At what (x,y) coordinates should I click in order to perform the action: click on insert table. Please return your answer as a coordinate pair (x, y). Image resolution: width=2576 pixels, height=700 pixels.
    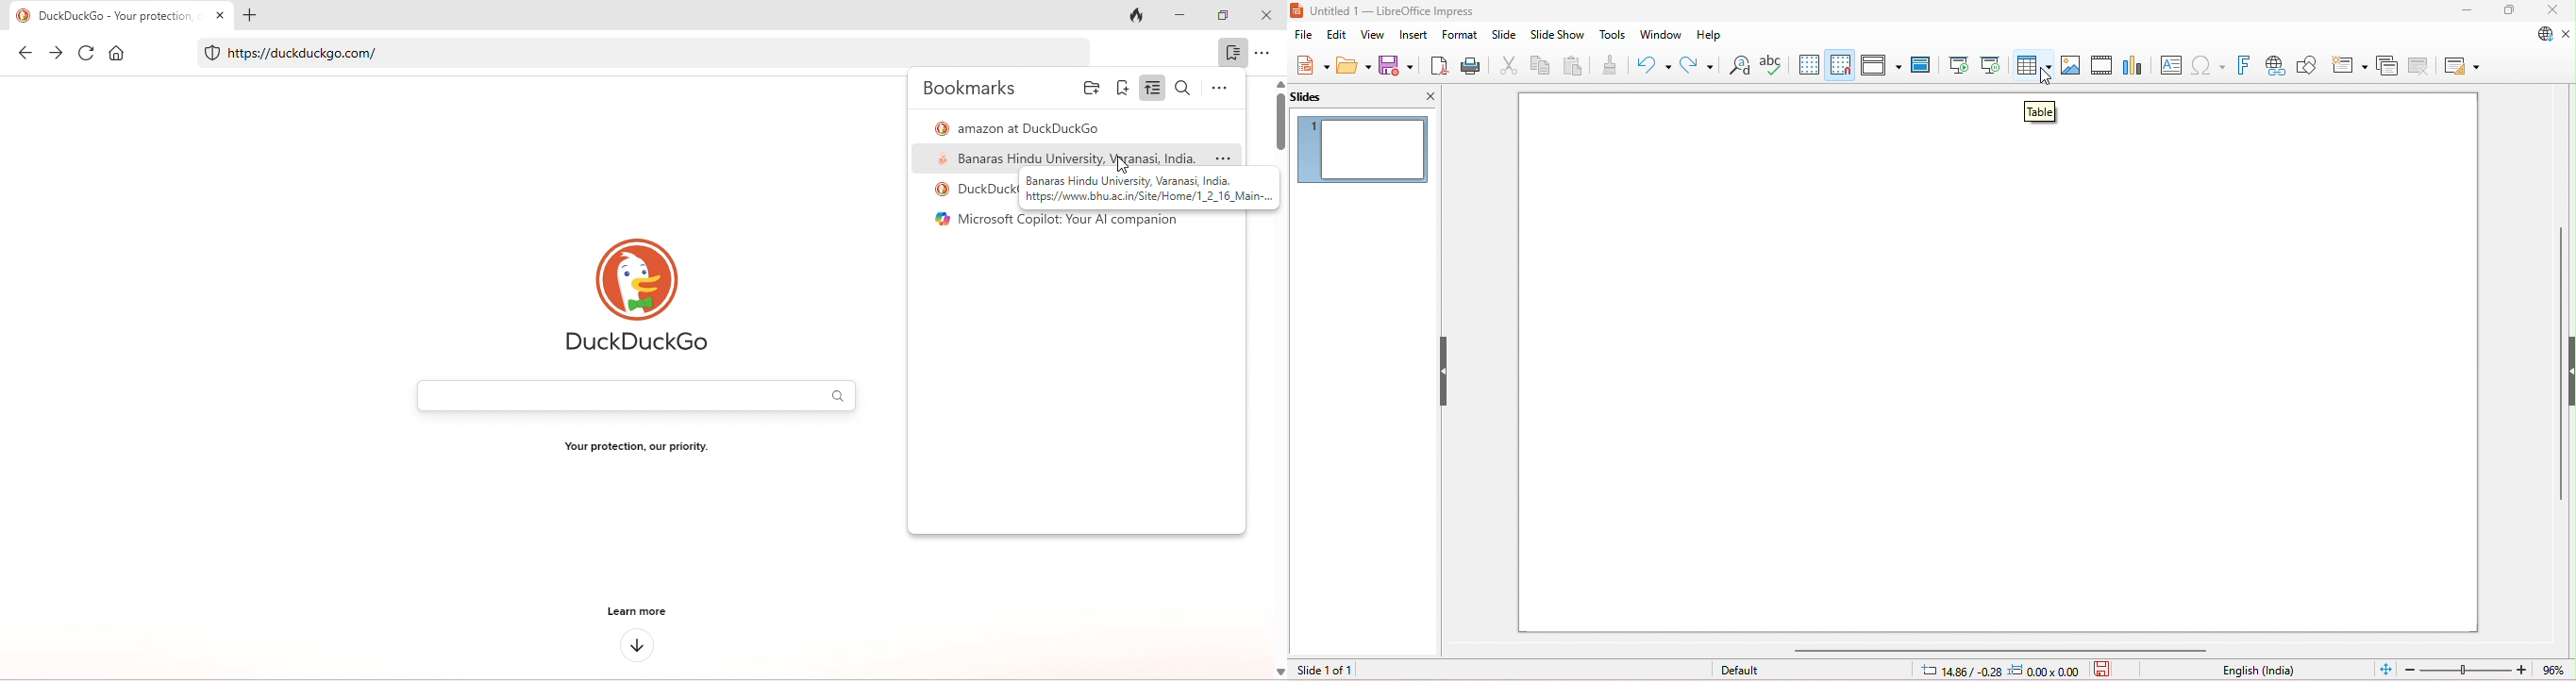
    Looking at the image, I should click on (2033, 65).